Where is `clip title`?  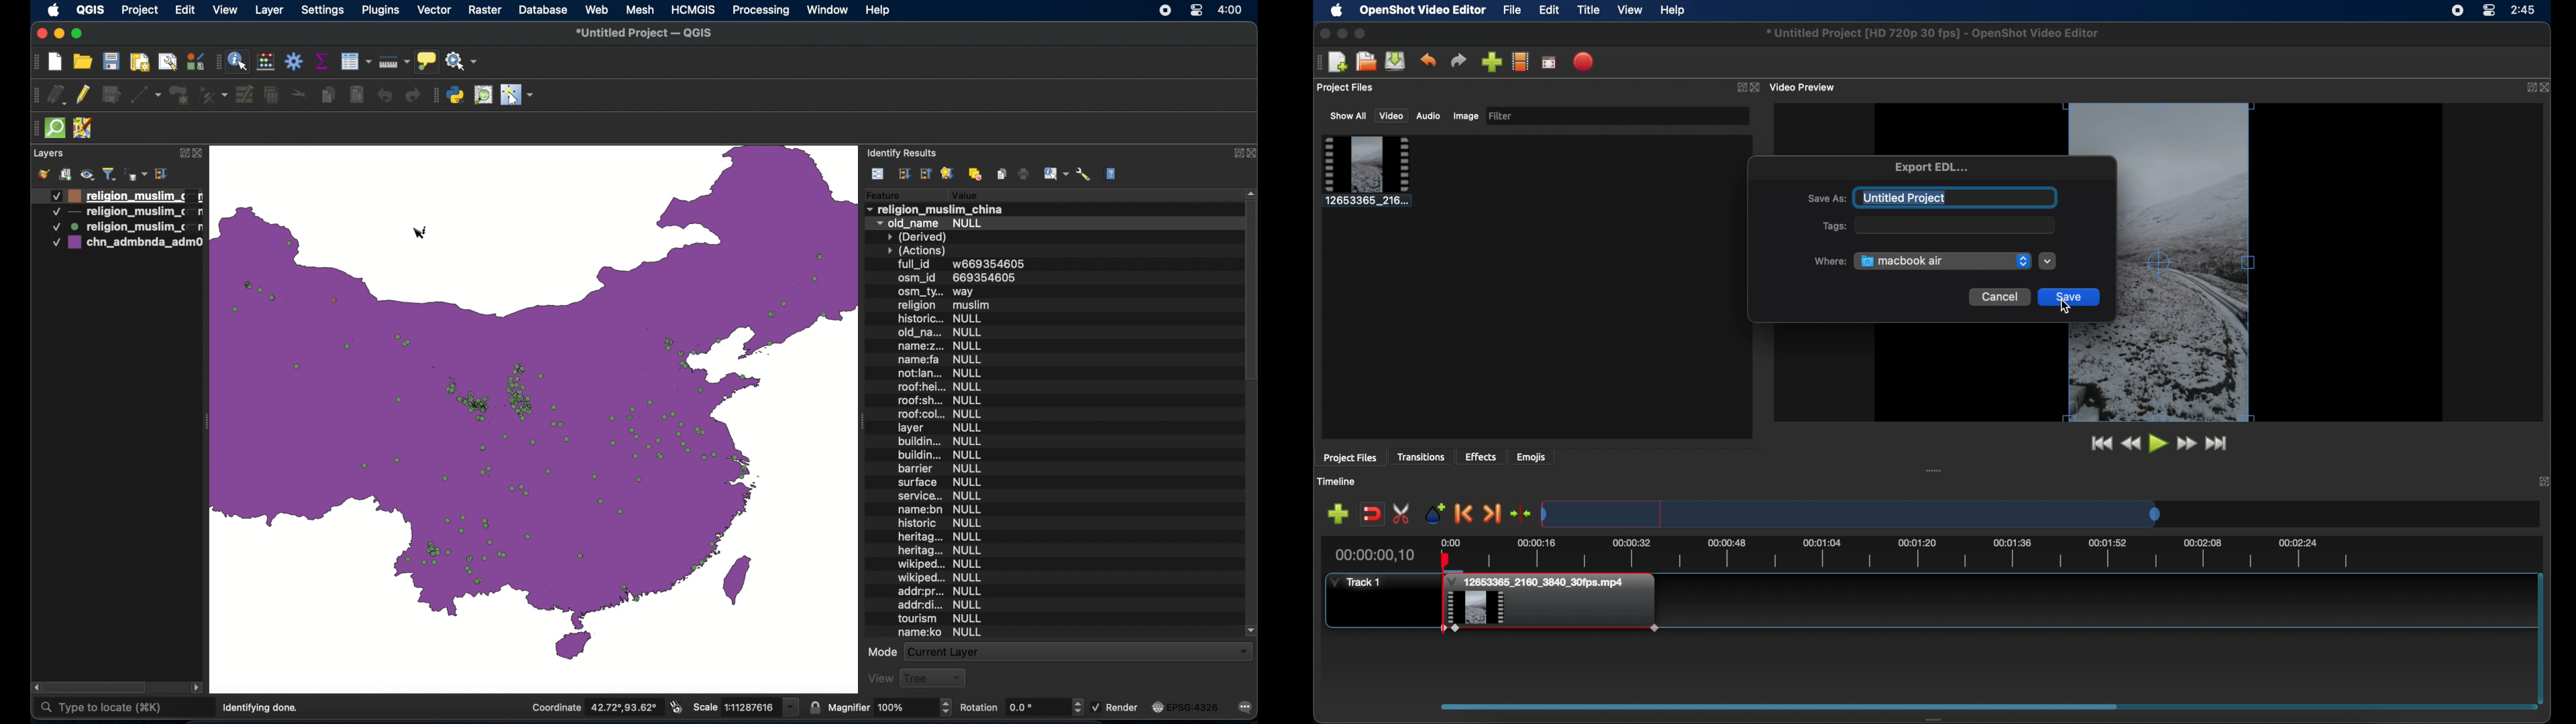 clip title is located at coordinates (1540, 582).